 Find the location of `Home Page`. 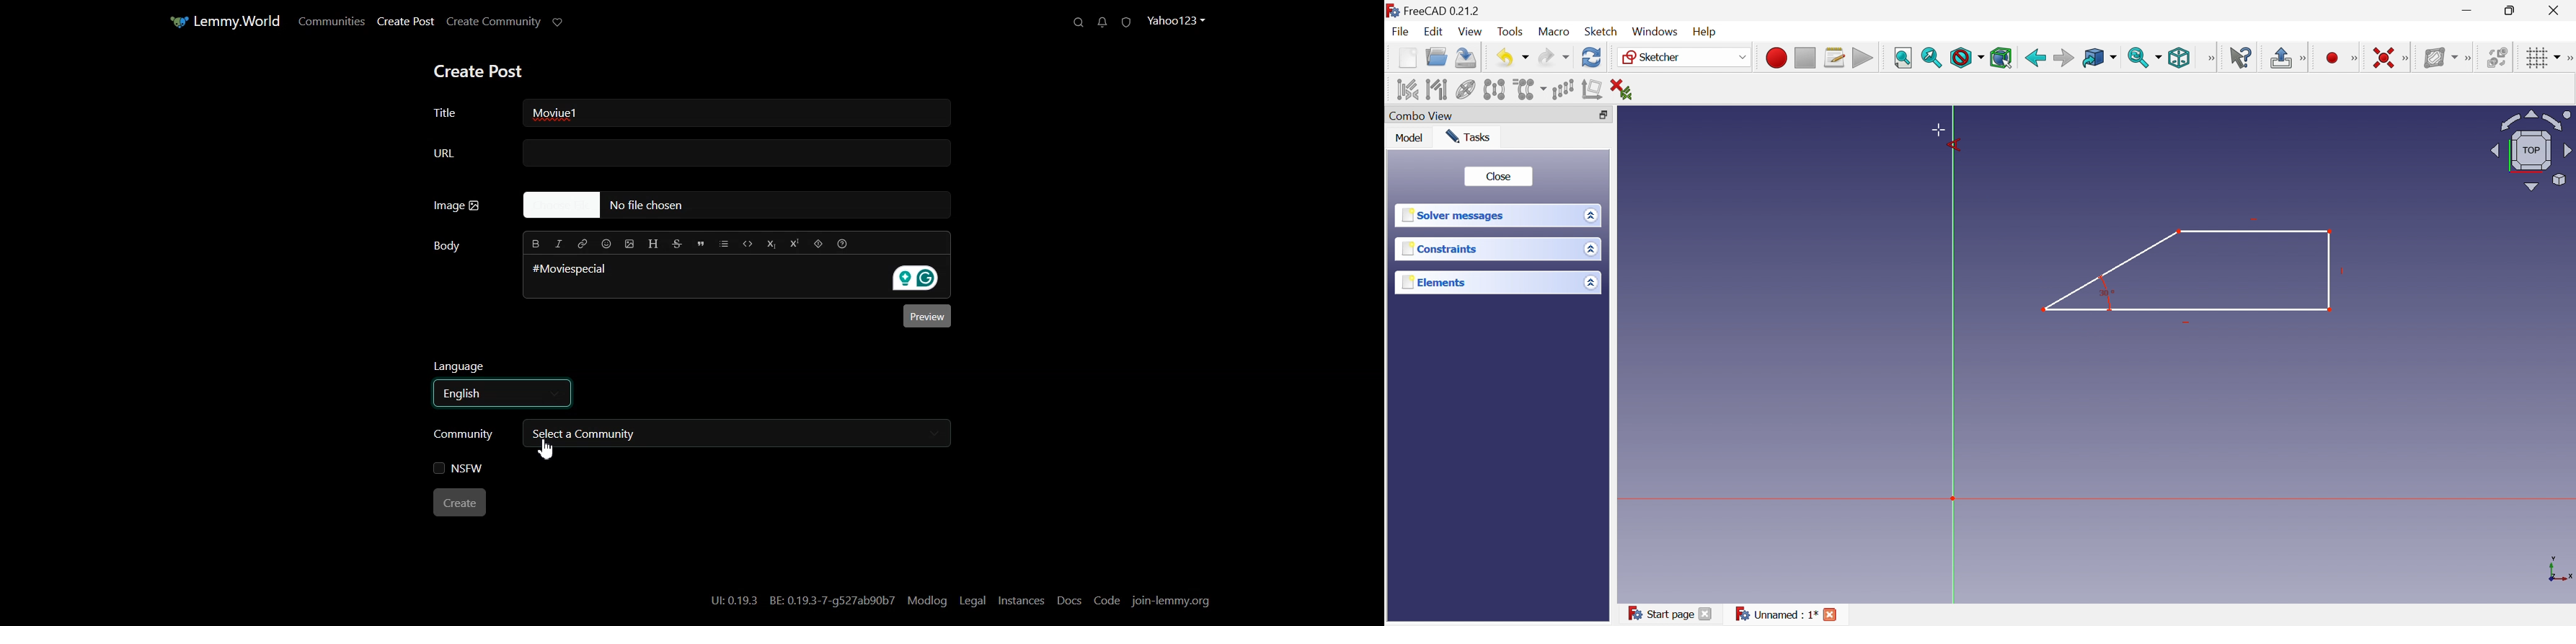

Home Page is located at coordinates (221, 22).